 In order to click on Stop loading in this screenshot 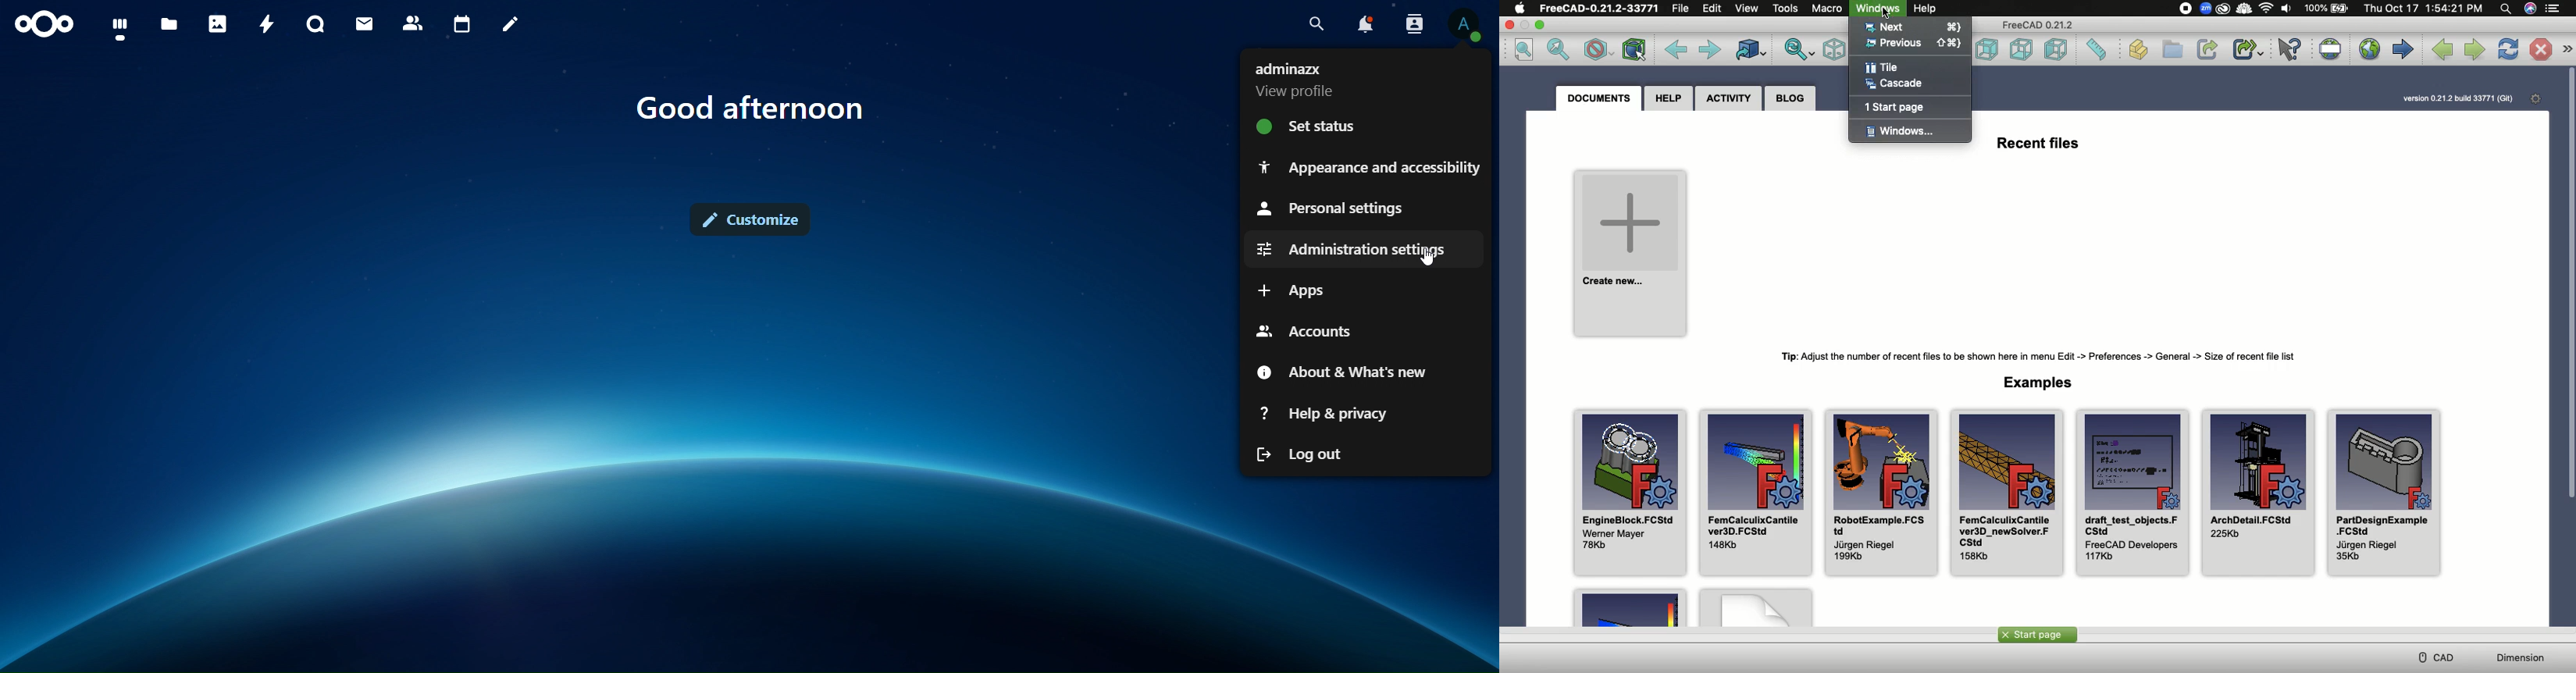, I will do `click(2540, 49)`.